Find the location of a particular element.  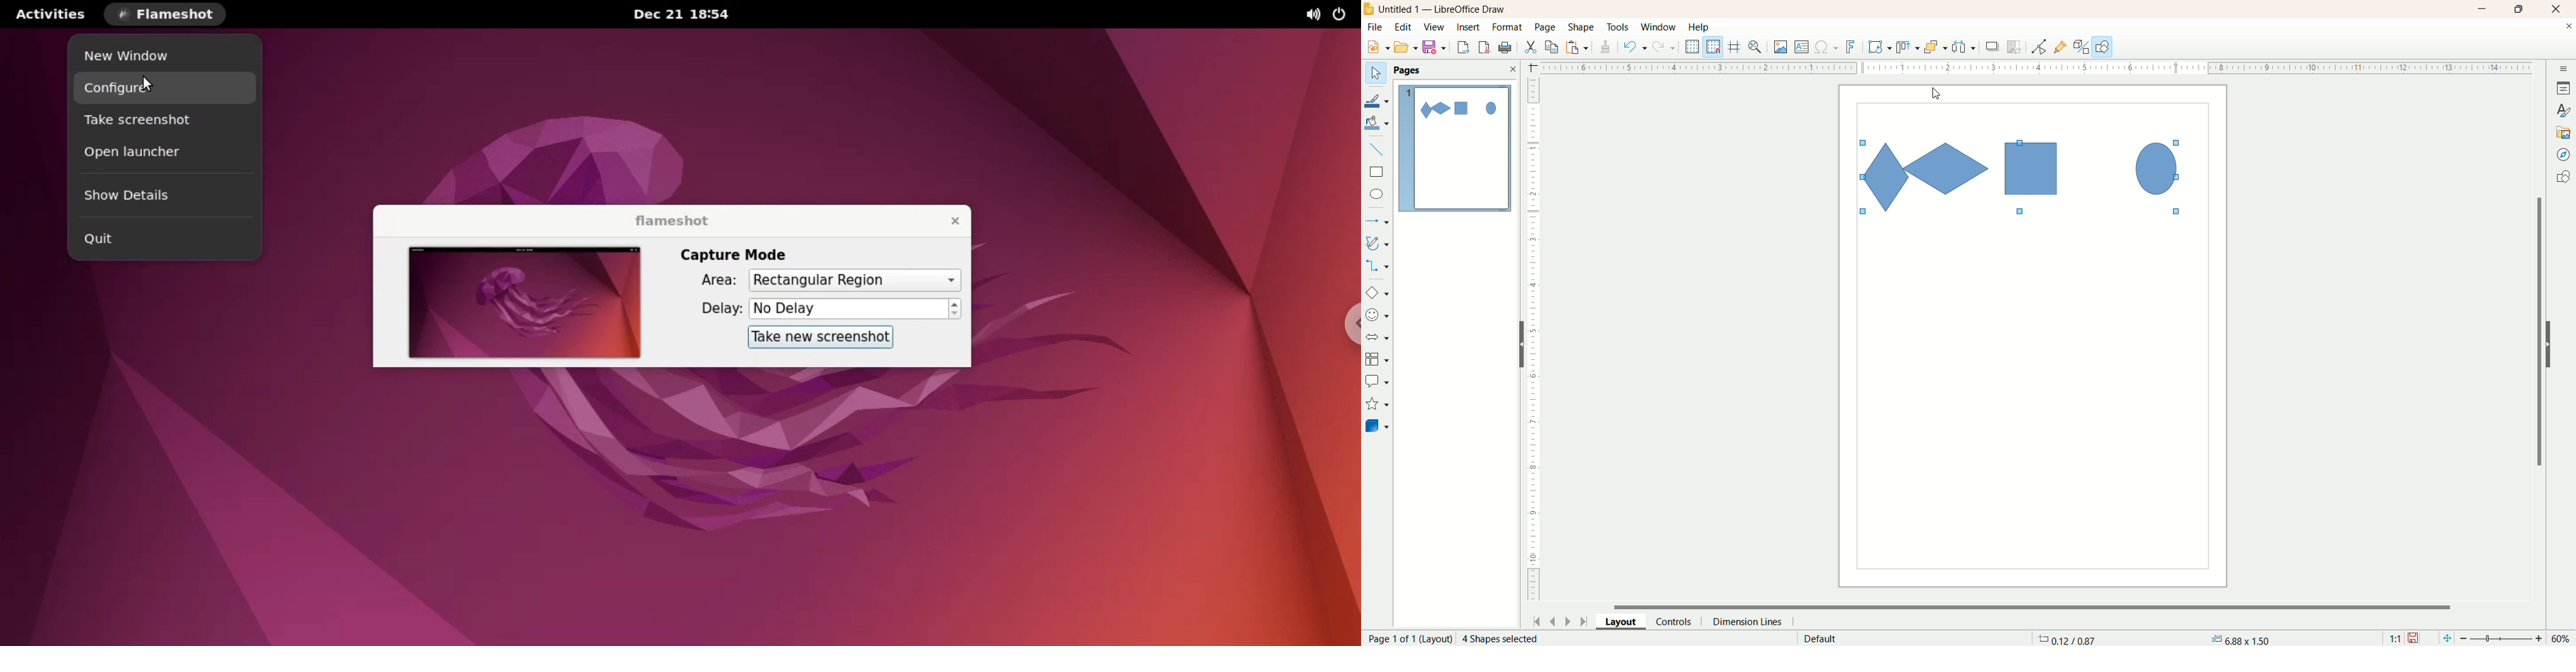

flowchart is located at coordinates (1378, 360).